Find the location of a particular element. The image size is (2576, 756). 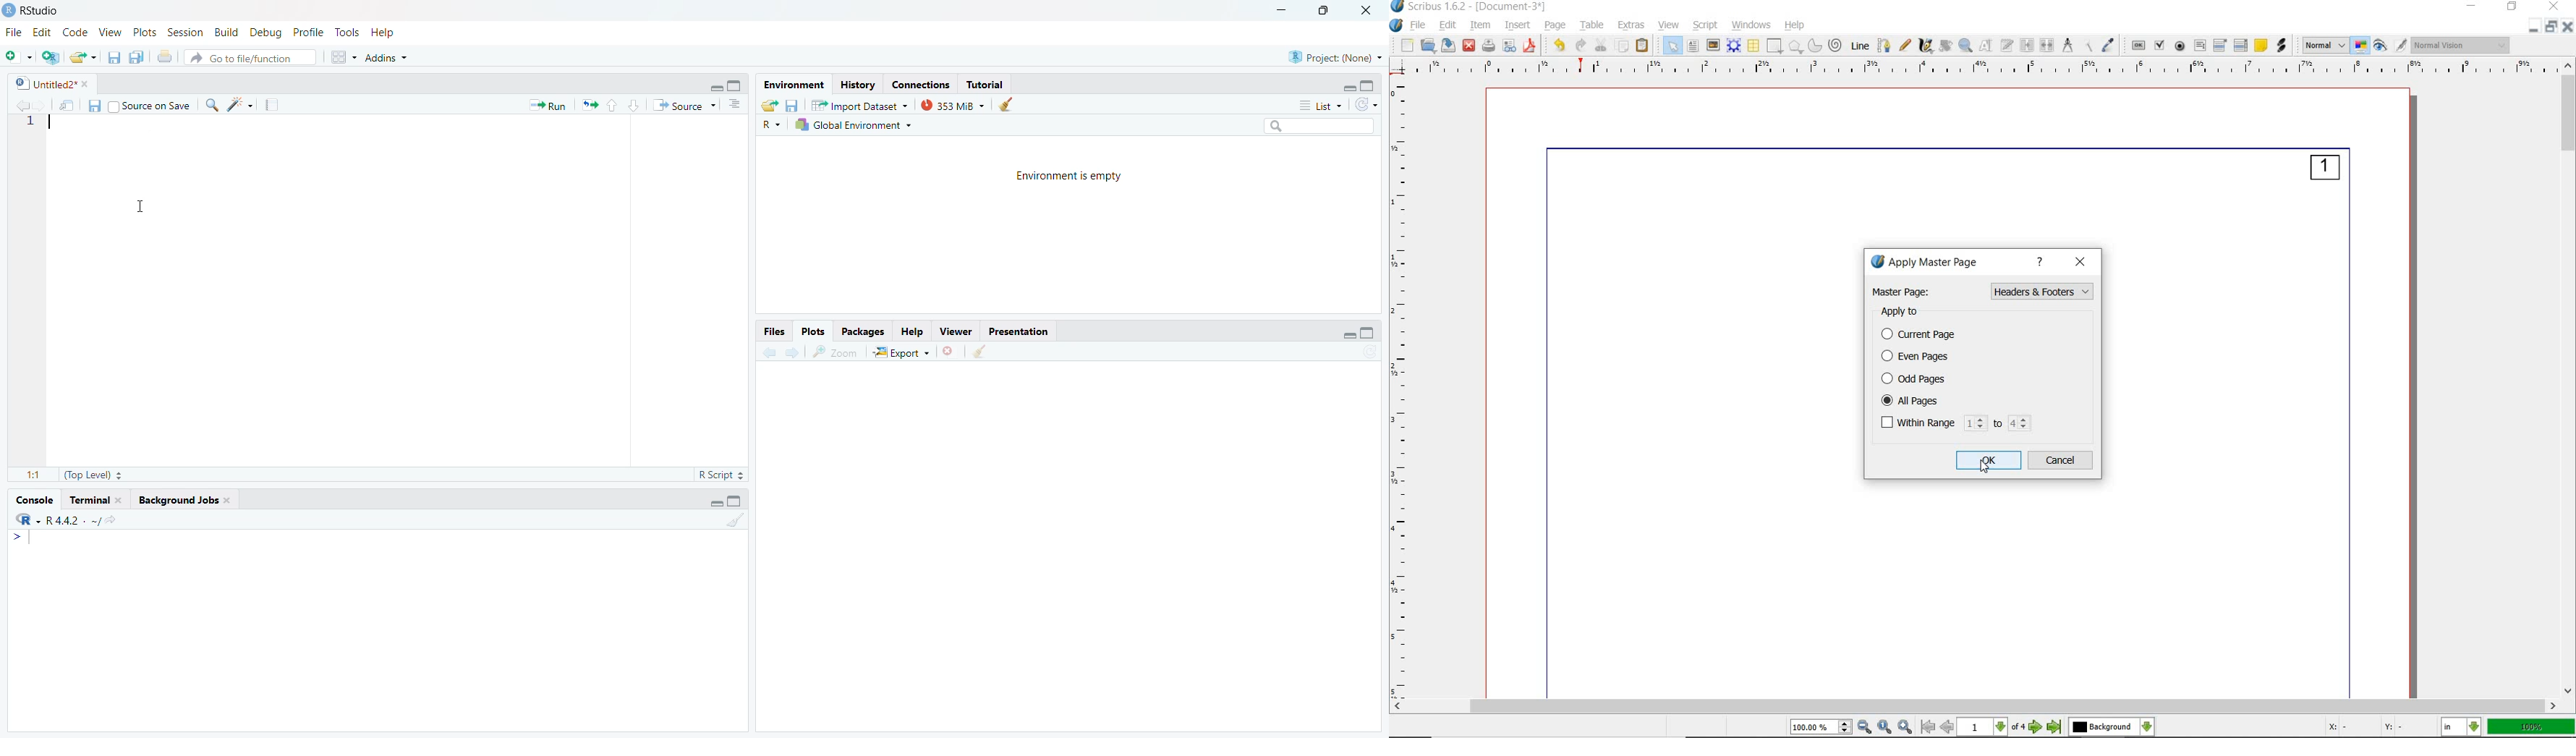

close is located at coordinates (1361, 10).